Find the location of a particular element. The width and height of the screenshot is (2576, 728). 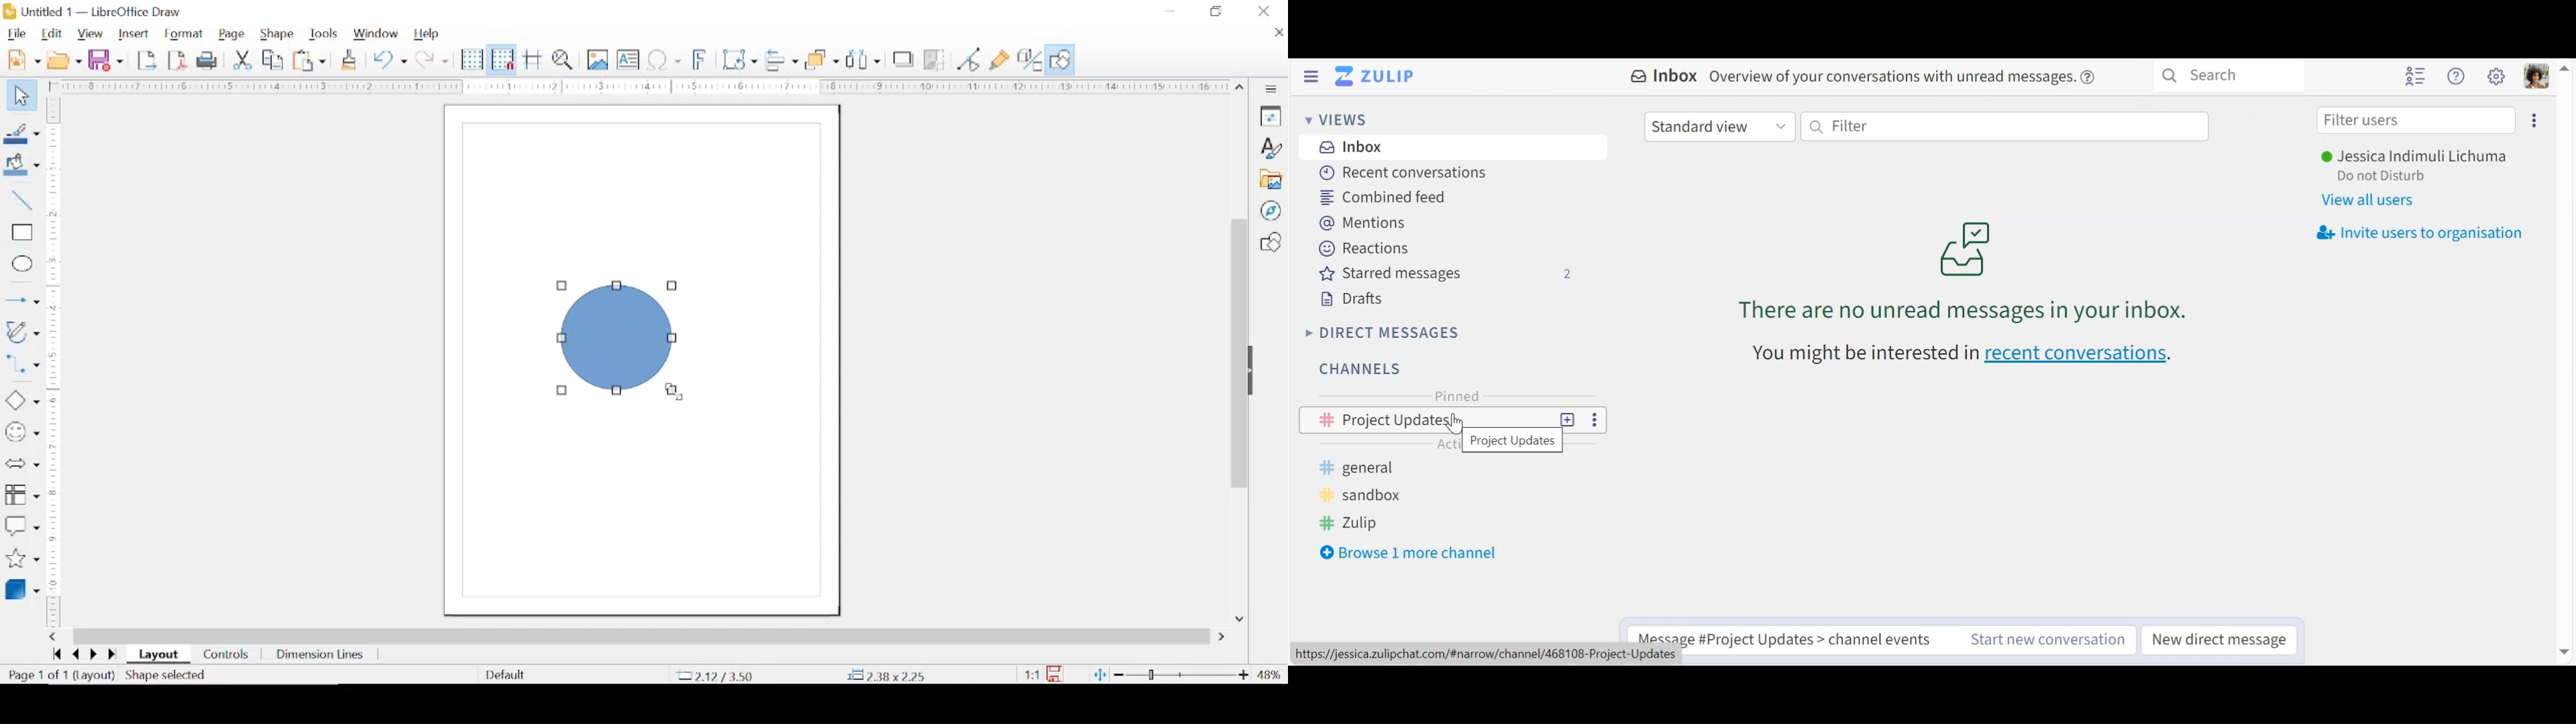

save  is located at coordinates (106, 60).